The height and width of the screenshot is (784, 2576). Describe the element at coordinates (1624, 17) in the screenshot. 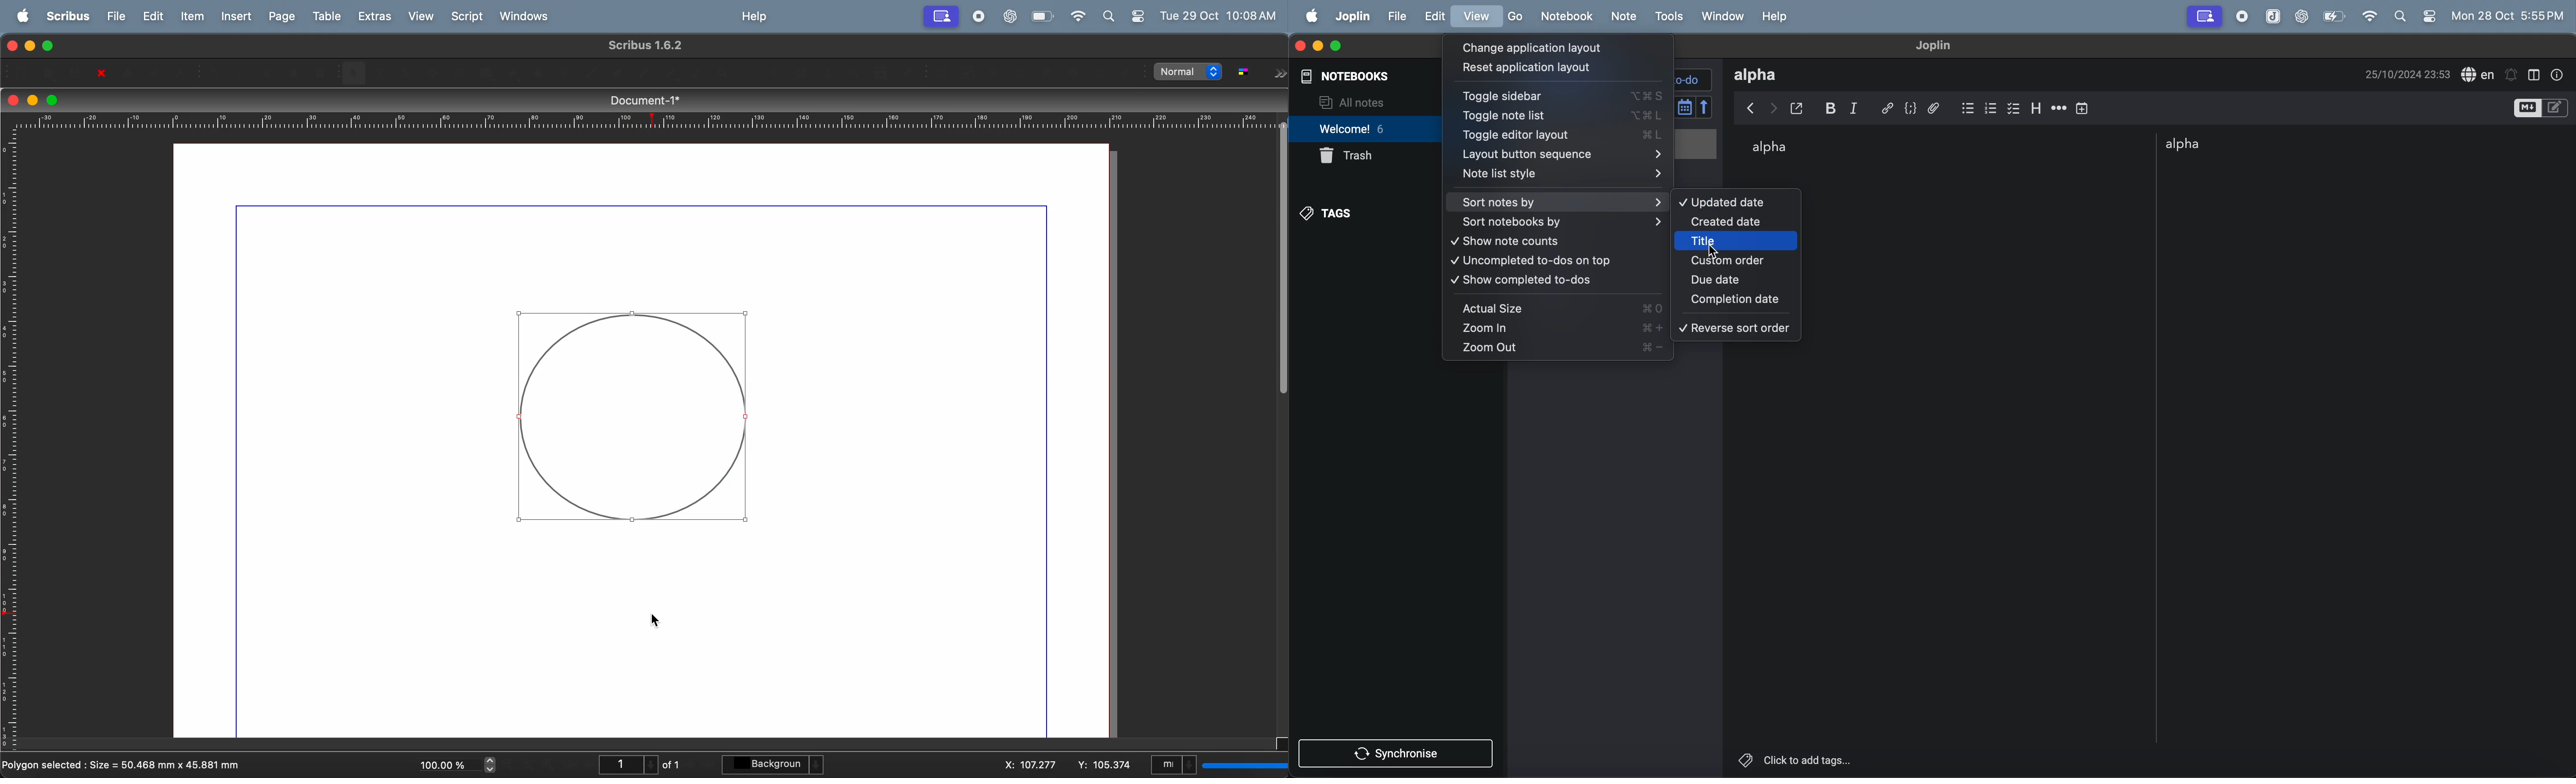

I see `note` at that location.